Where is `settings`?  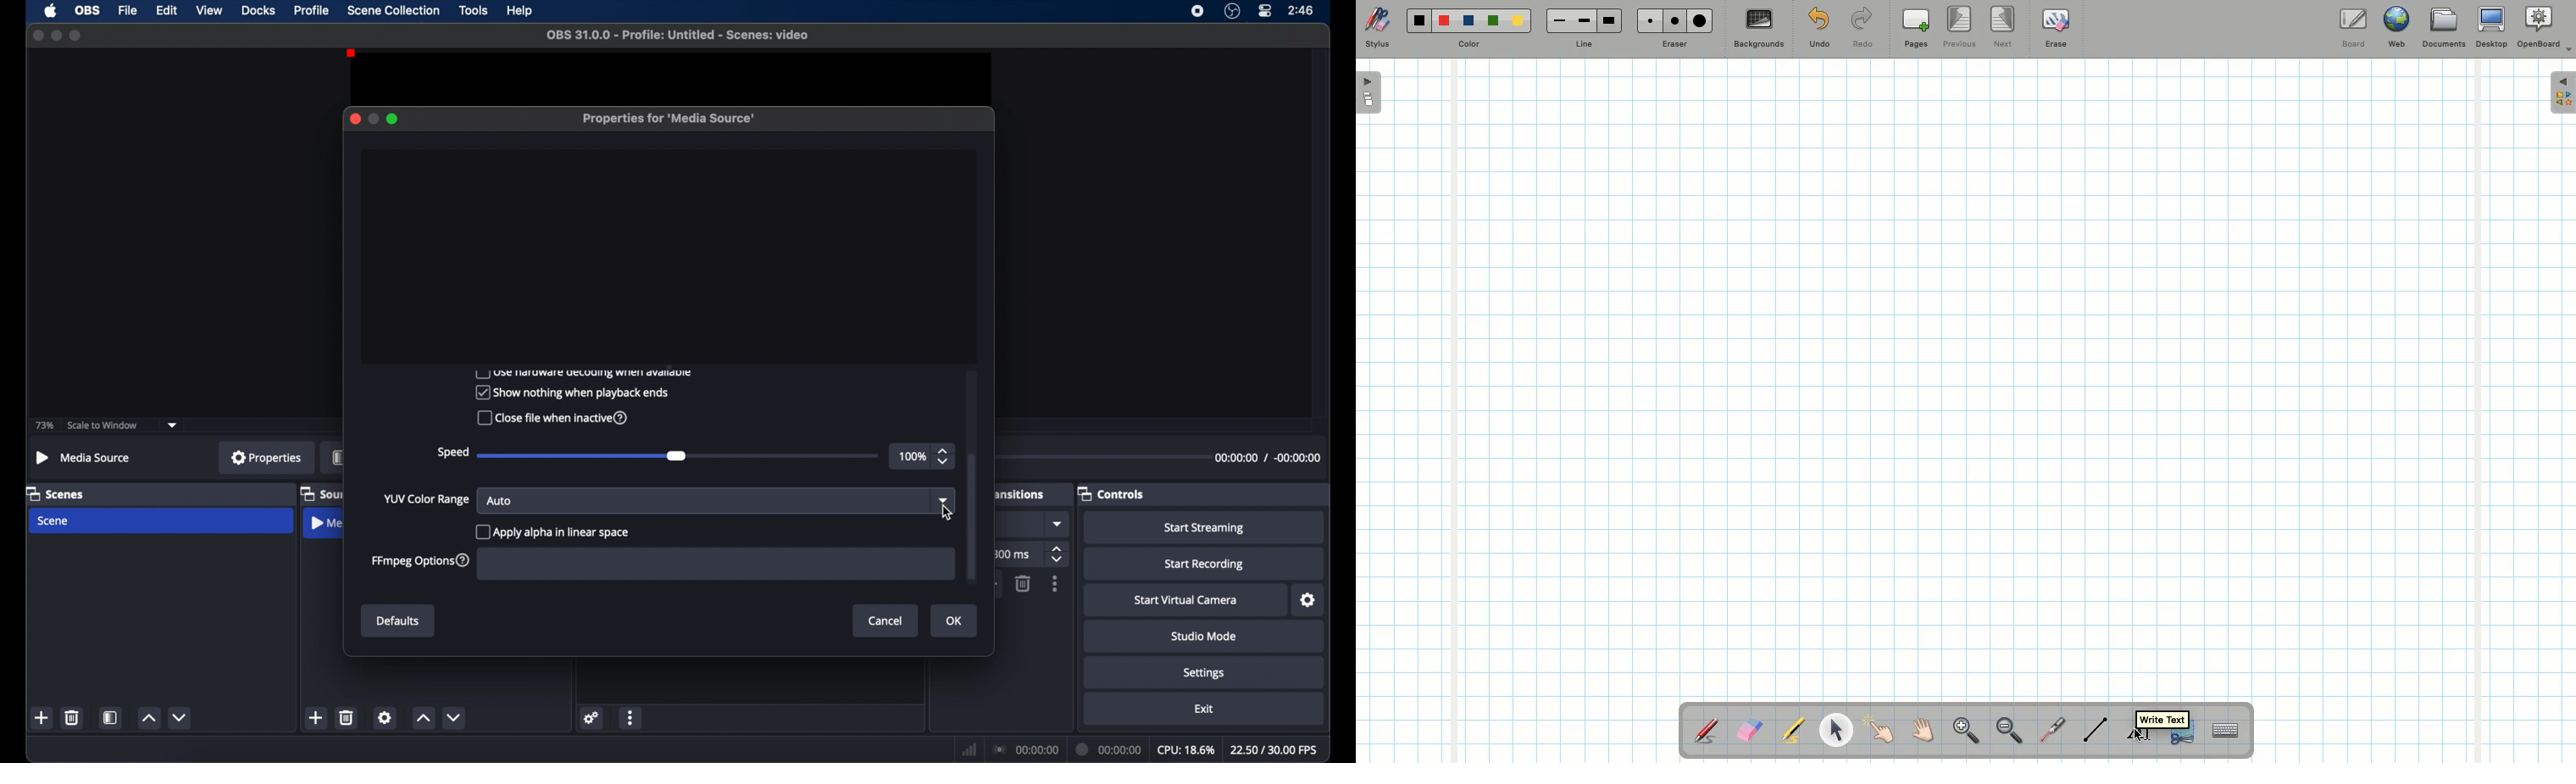 settings is located at coordinates (592, 717).